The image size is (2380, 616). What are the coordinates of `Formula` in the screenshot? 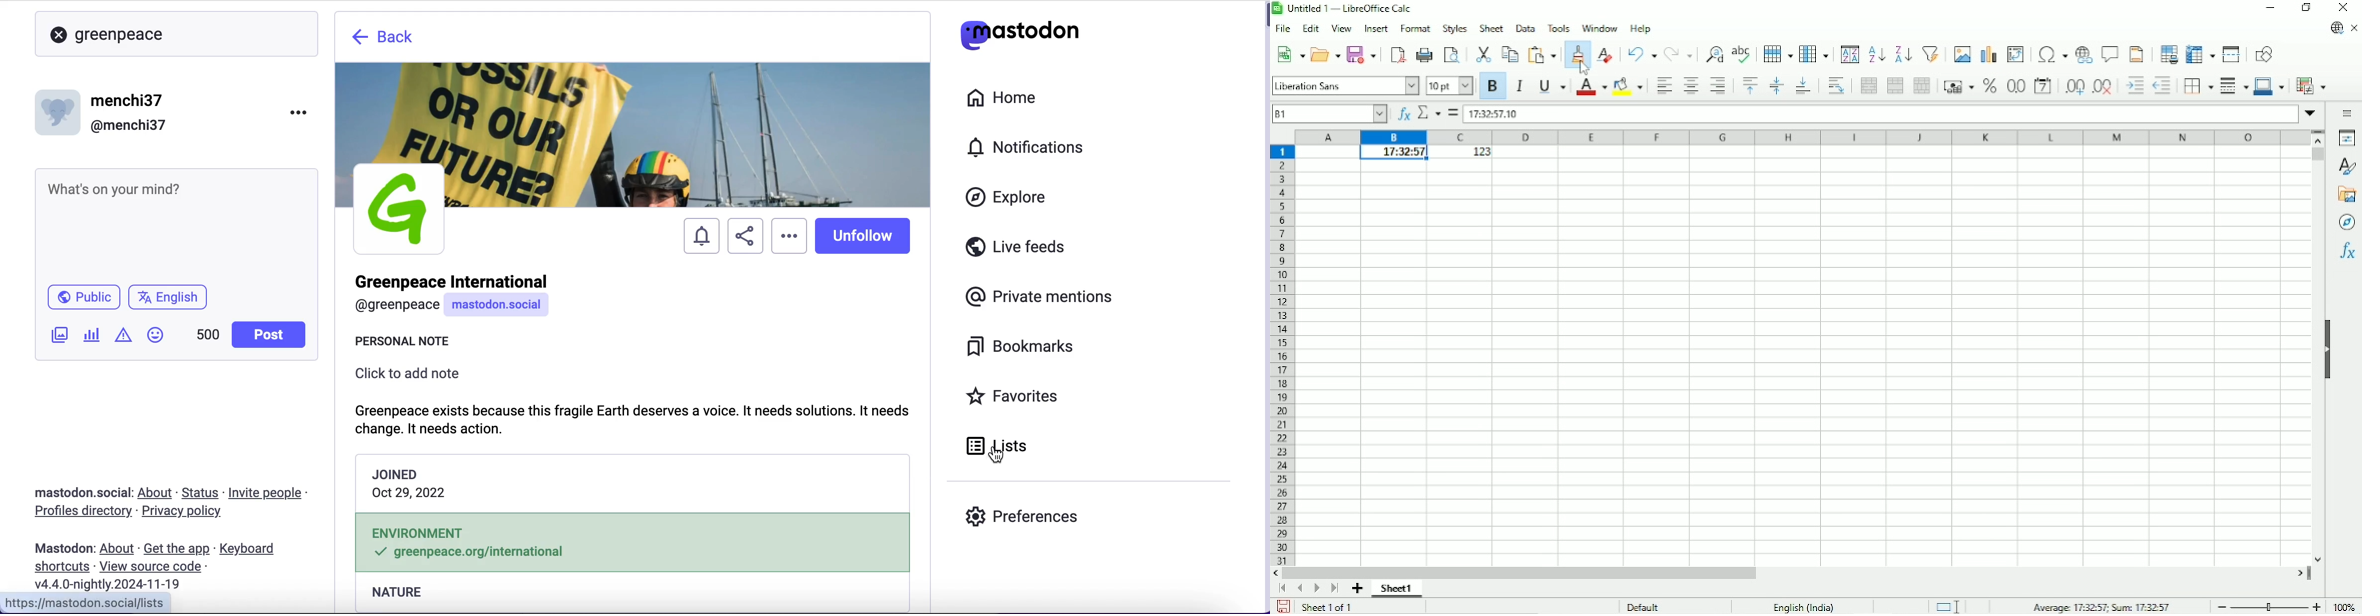 It's located at (1453, 113).